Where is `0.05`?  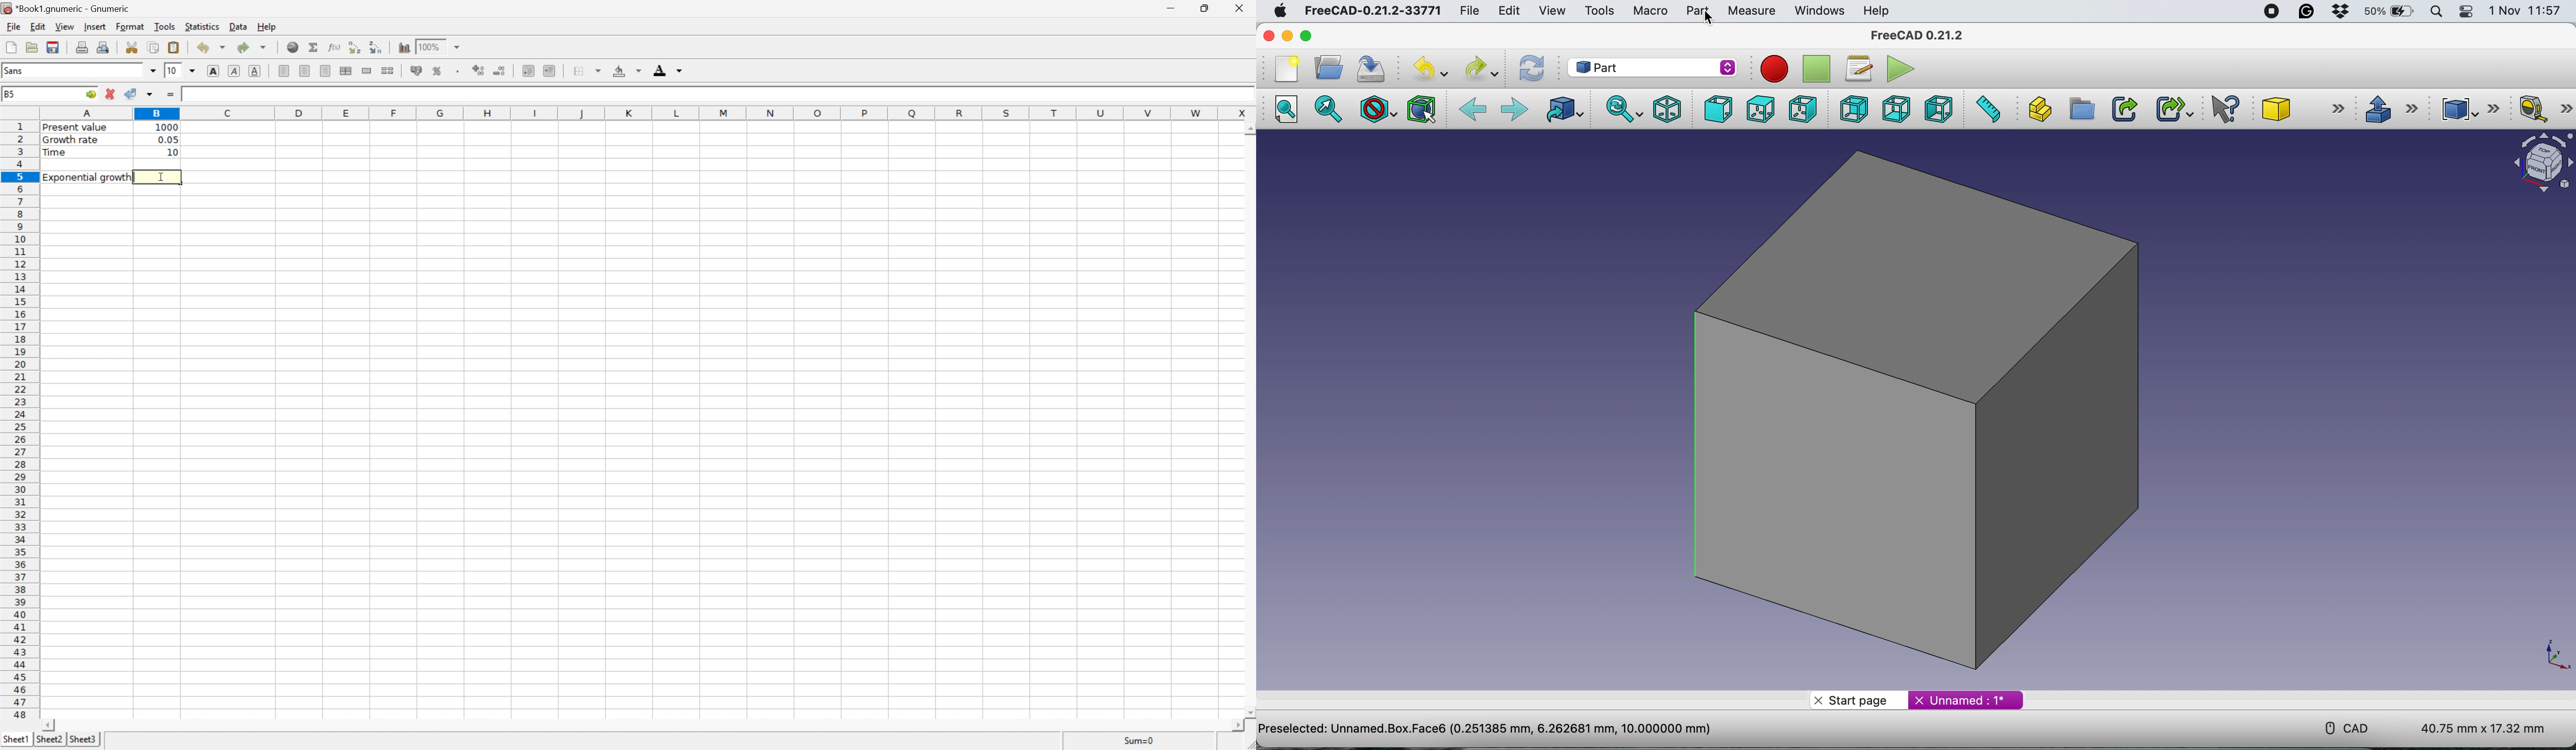
0.05 is located at coordinates (167, 139).